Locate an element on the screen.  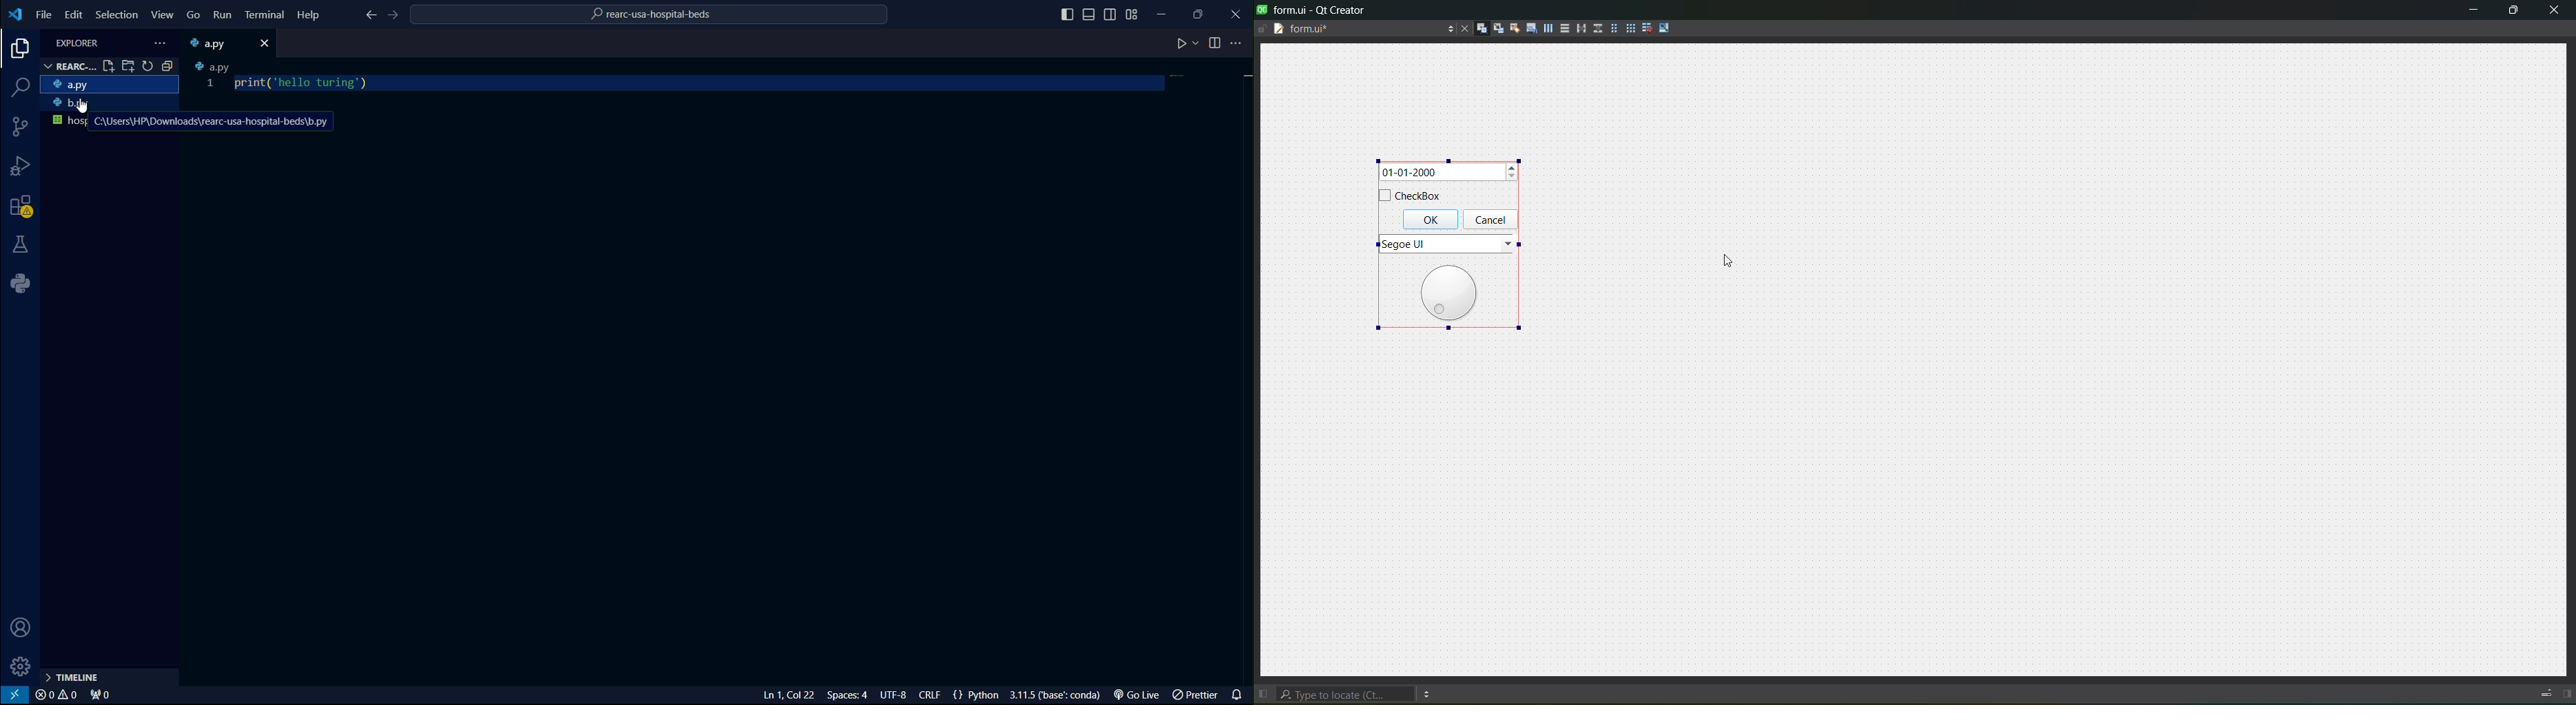
port forwarded is located at coordinates (99, 695).